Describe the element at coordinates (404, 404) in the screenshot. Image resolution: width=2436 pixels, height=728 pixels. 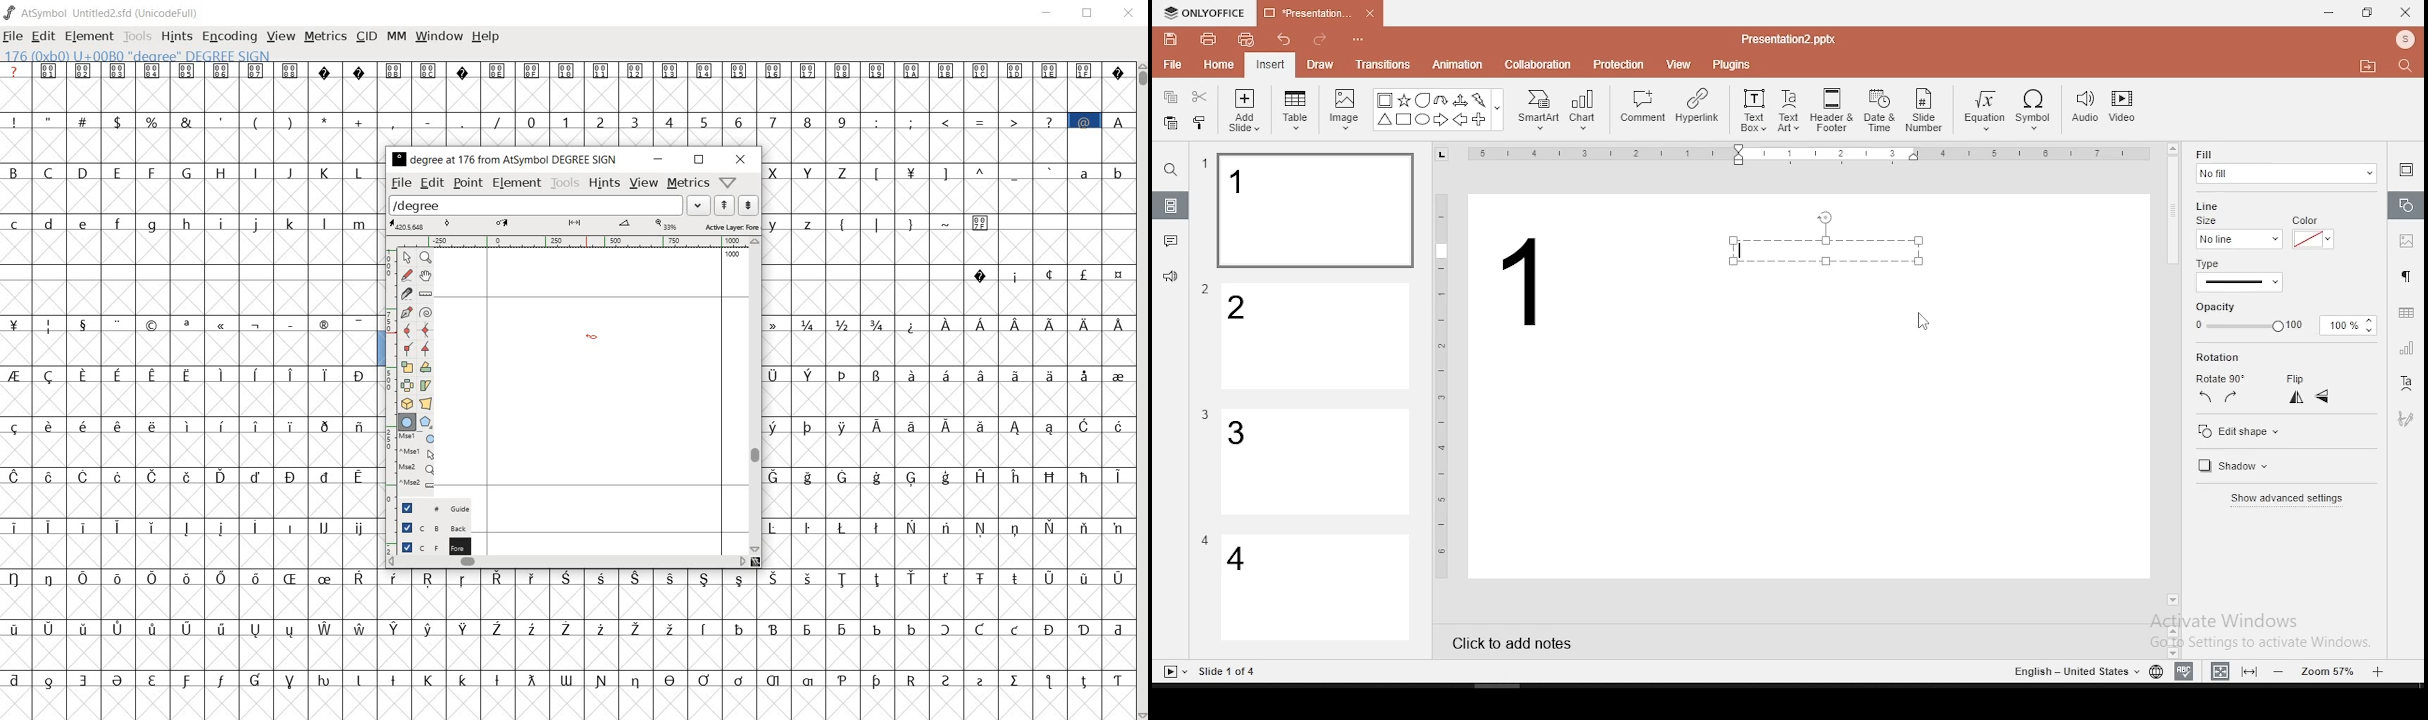
I see `rotate the selection in 3D and project back to plane` at that location.